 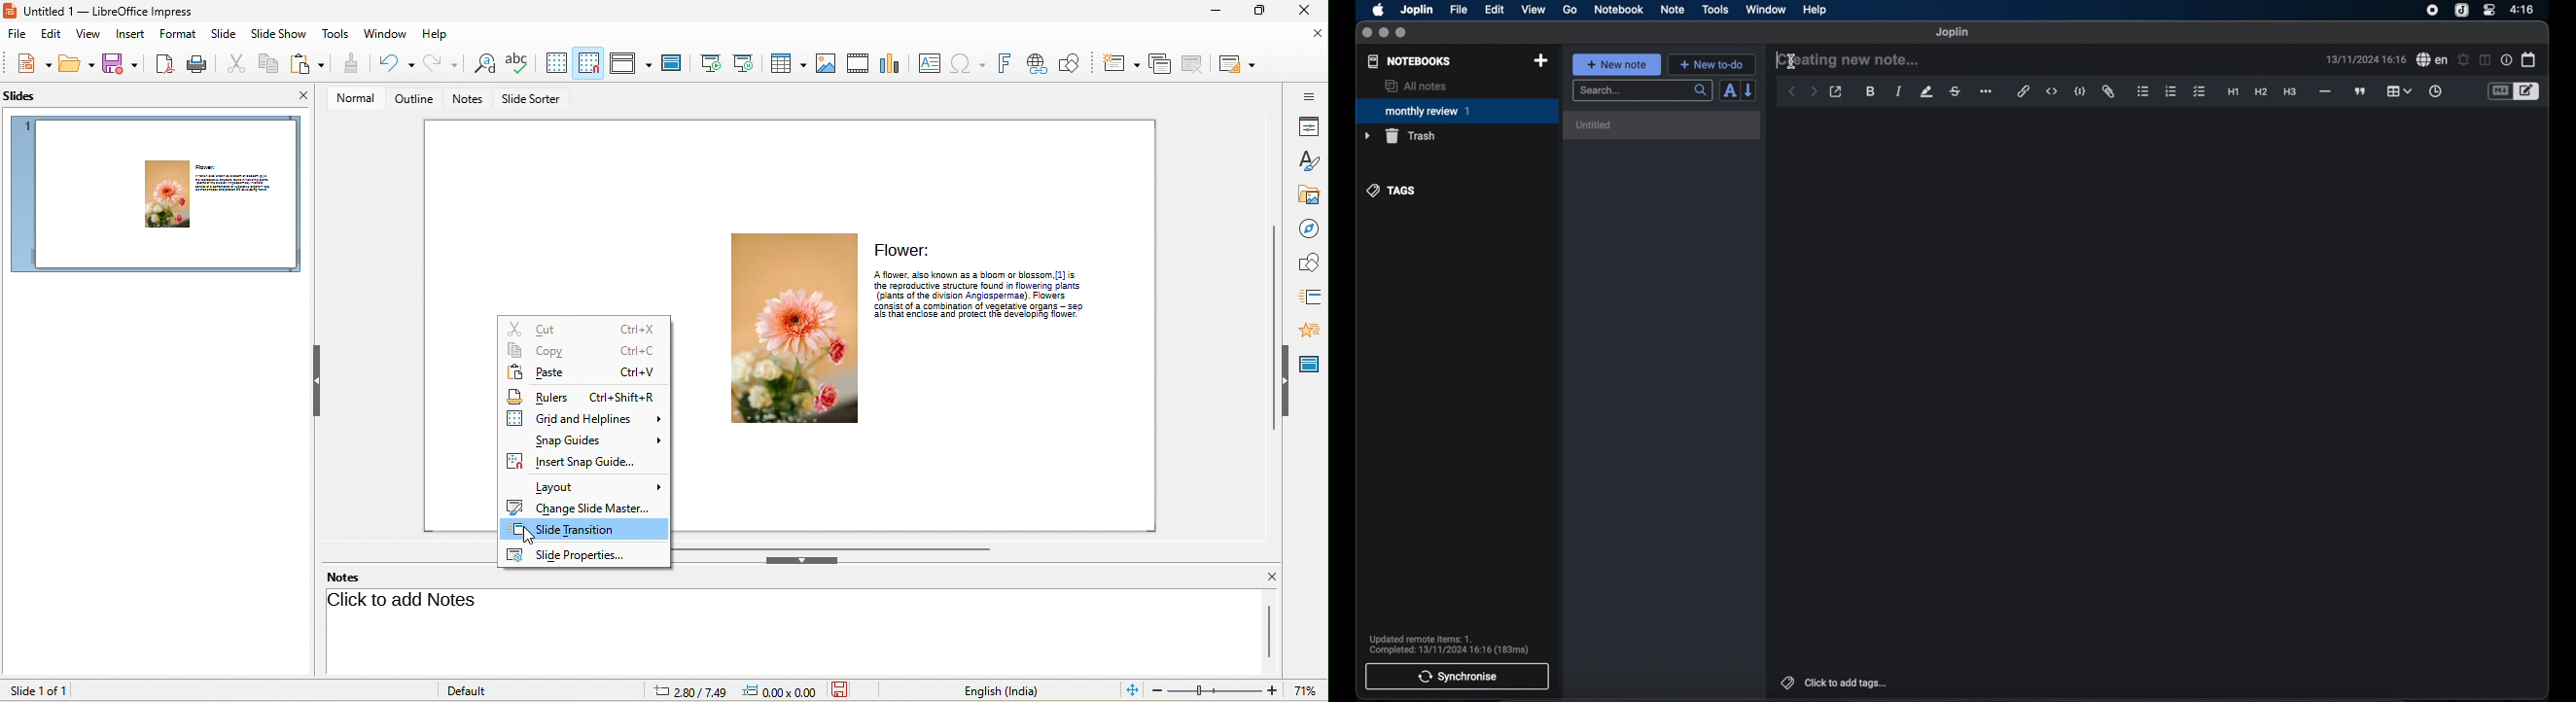 What do you see at coordinates (806, 562) in the screenshot?
I see `hide` at bounding box center [806, 562].